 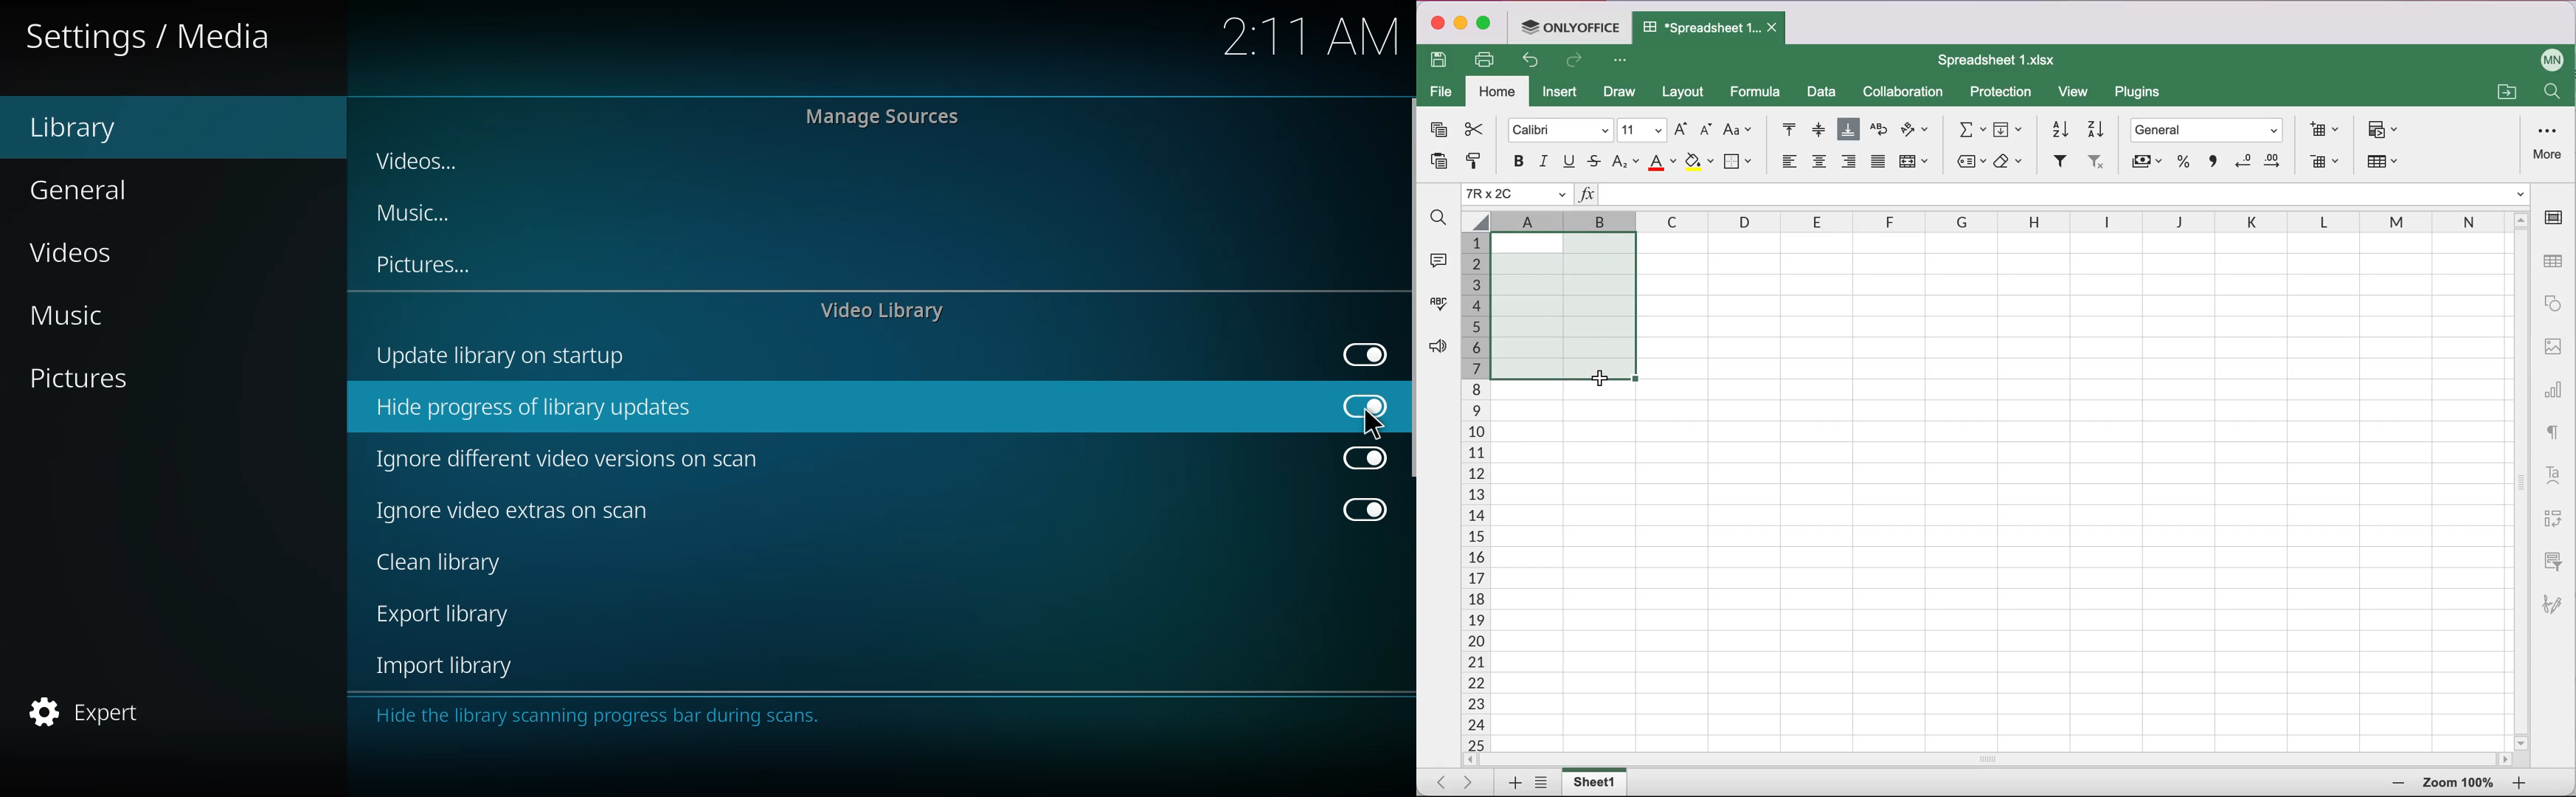 I want to click on decrease decimal, so click(x=2241, y=164).